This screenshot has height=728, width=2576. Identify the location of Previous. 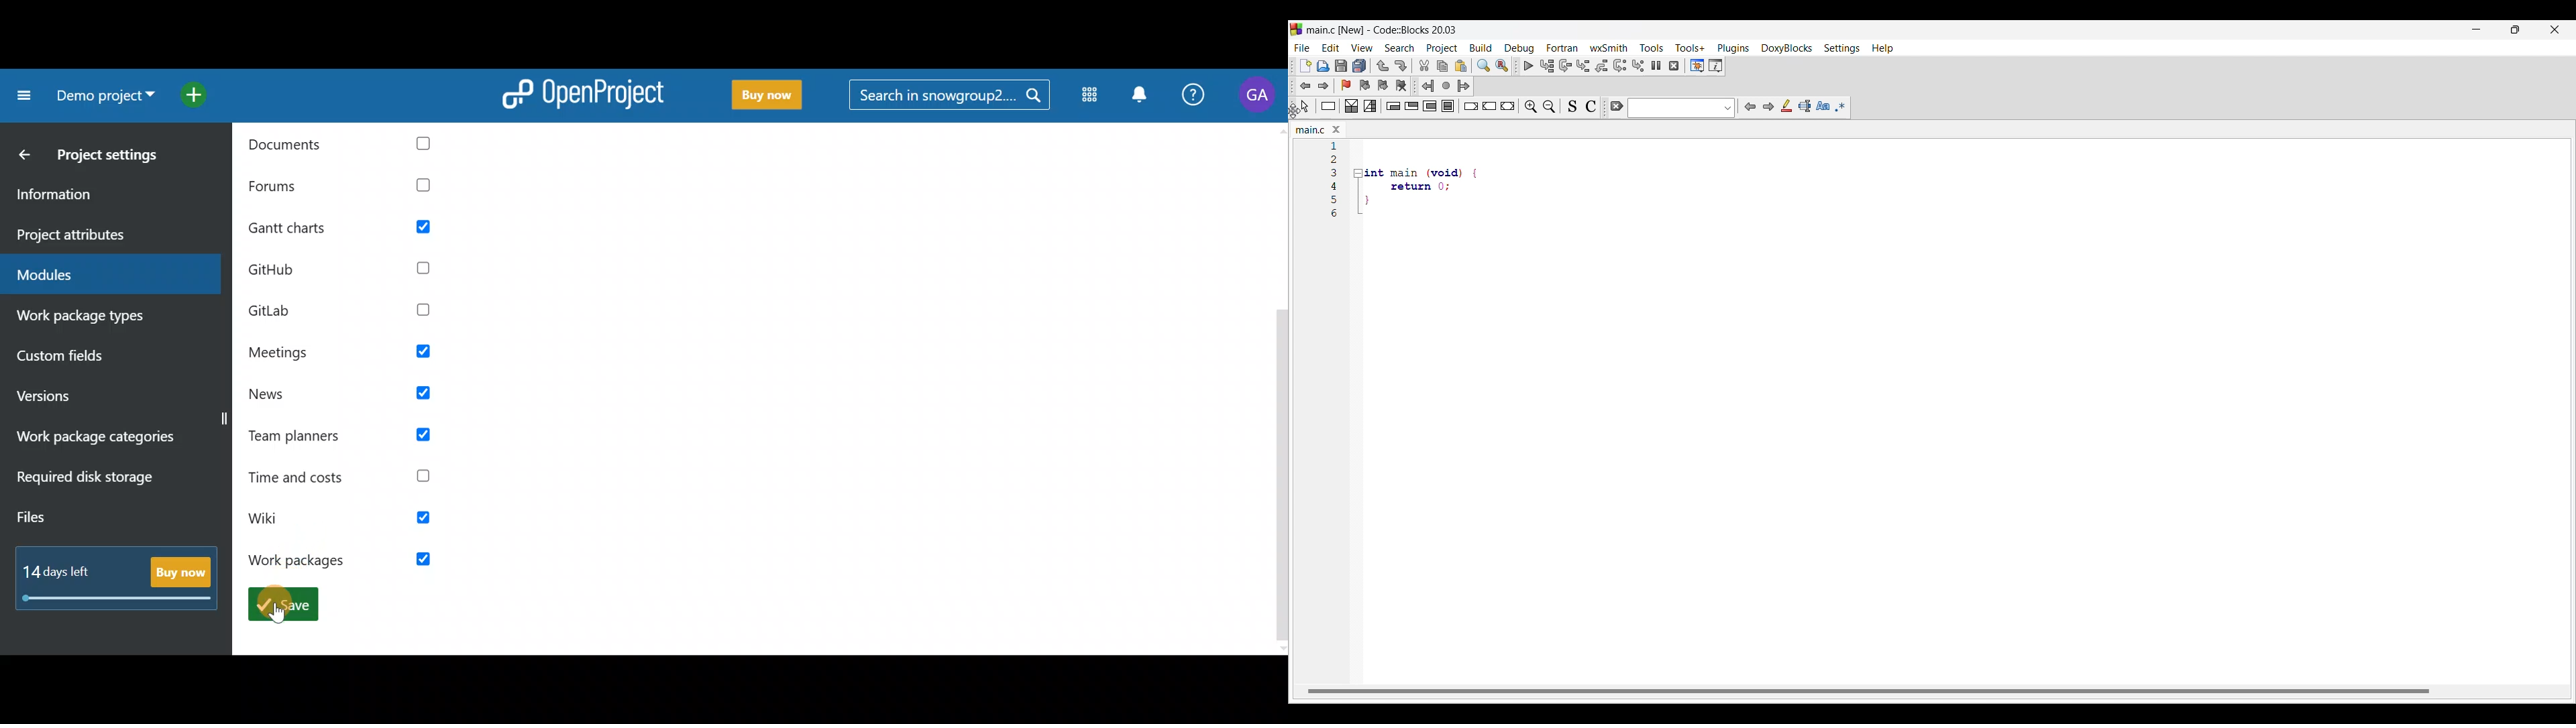
(1751, 107).